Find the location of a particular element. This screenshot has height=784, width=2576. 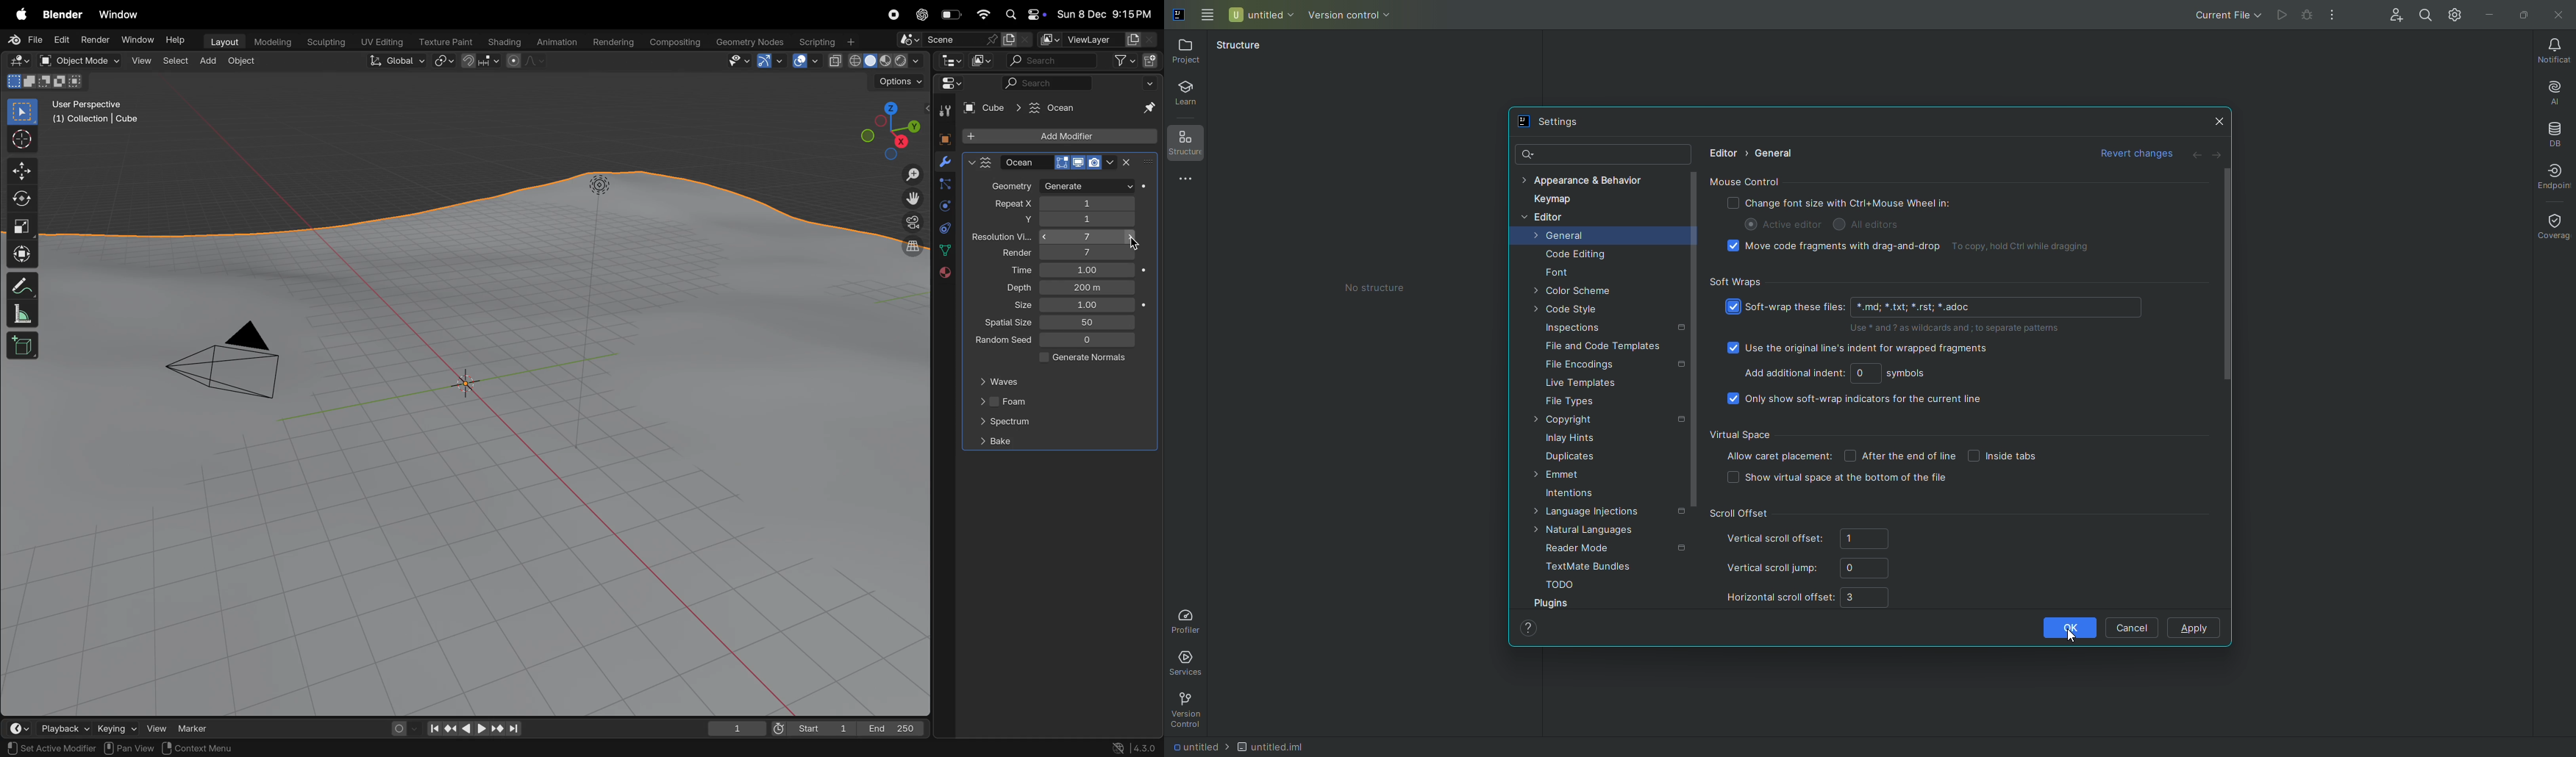

Version Control is located at coordinates (1187, 712).